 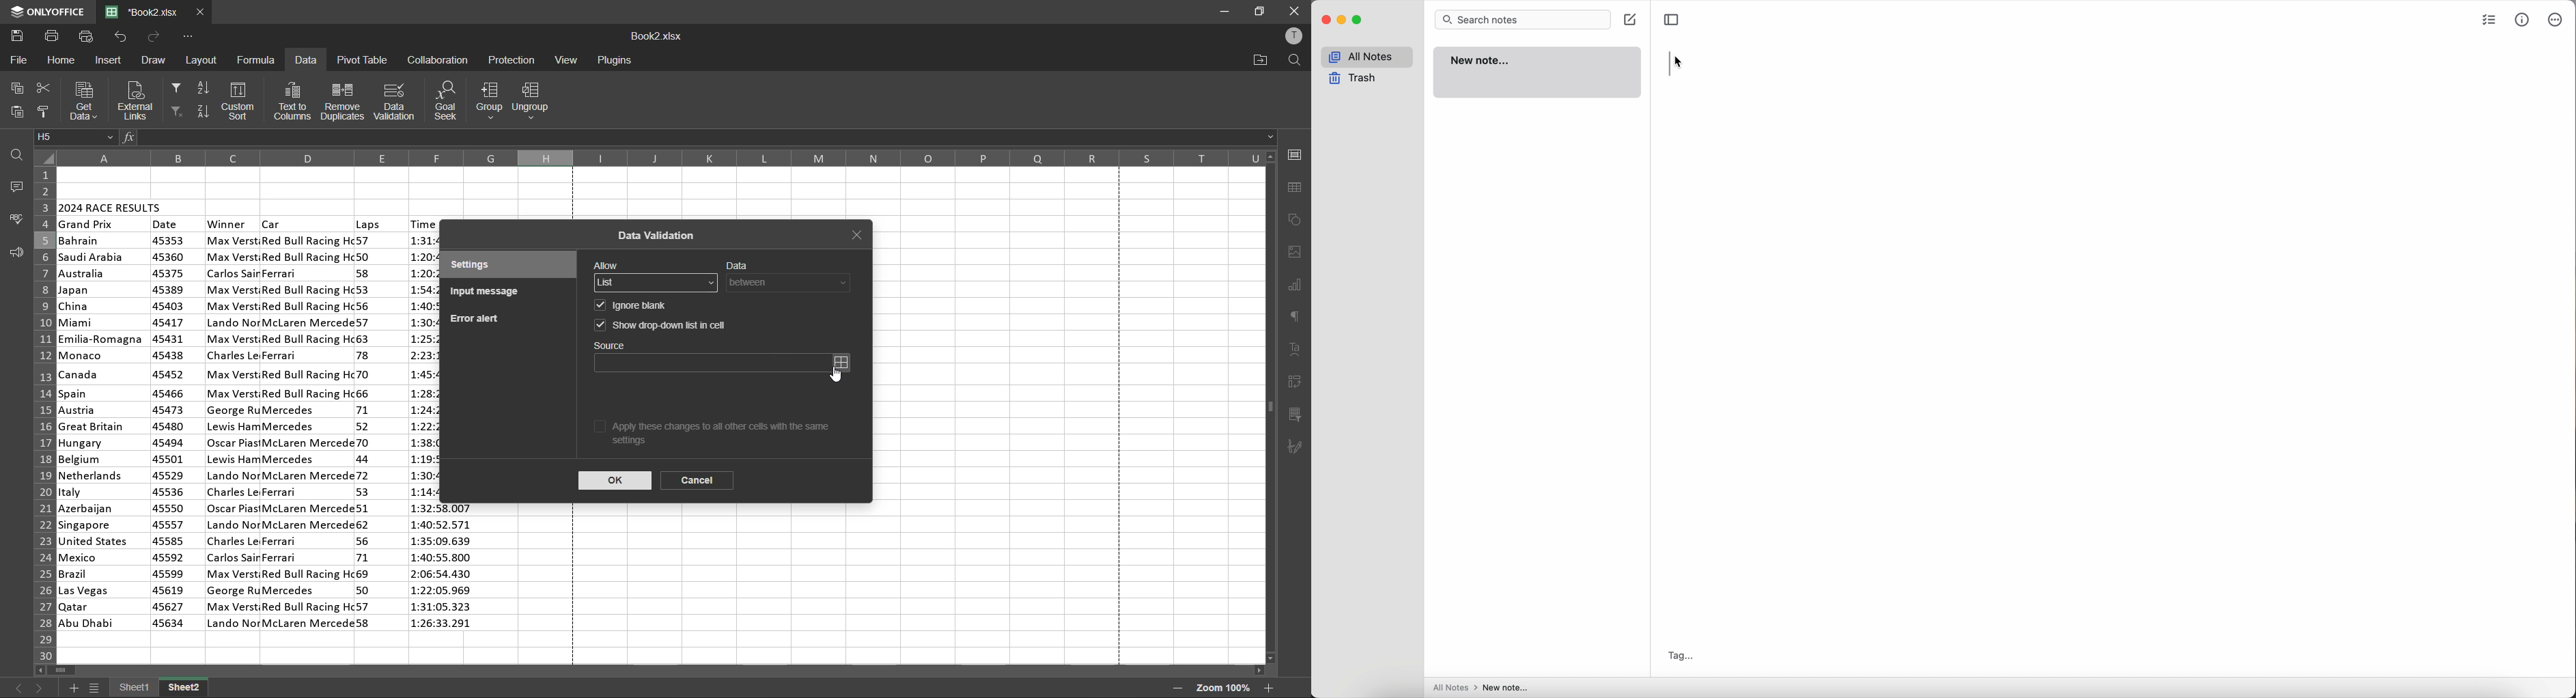 I want to click on data, so click(x=738, y=263).